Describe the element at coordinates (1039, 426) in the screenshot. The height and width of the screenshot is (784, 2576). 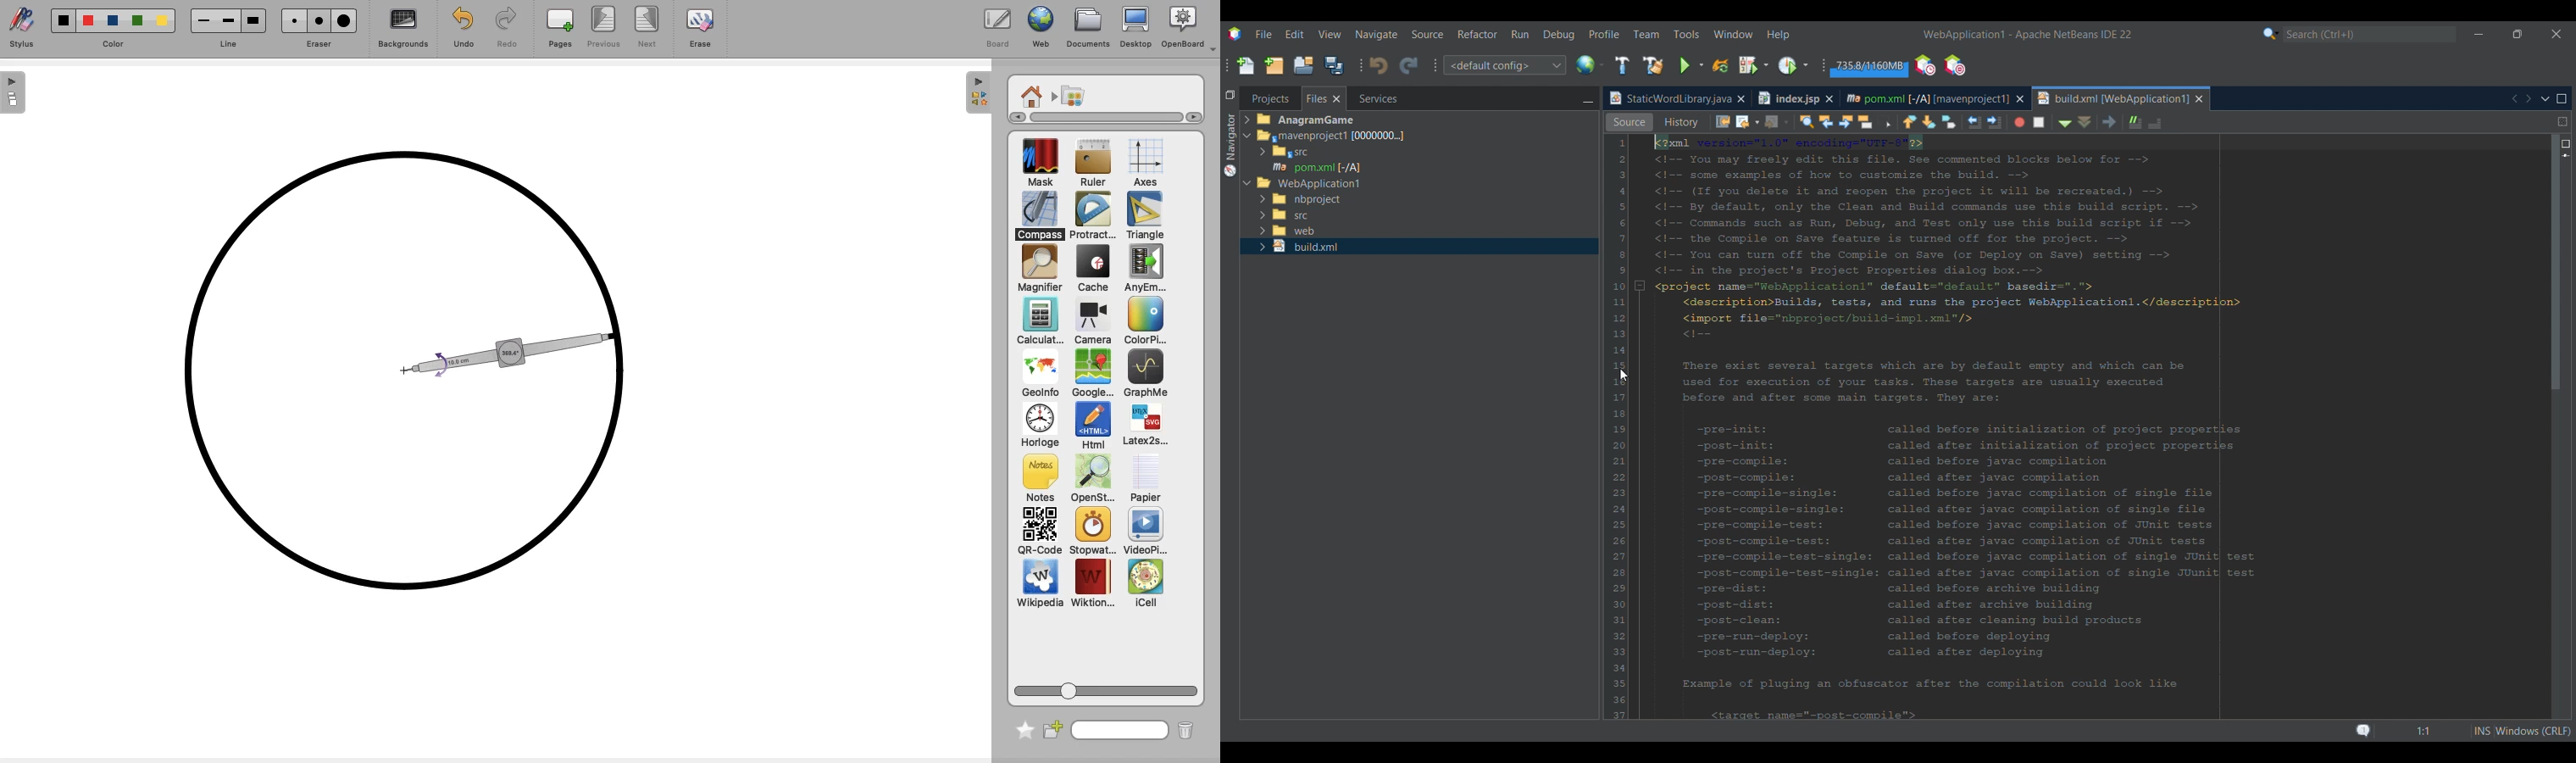
I see `Horloge` at that location.